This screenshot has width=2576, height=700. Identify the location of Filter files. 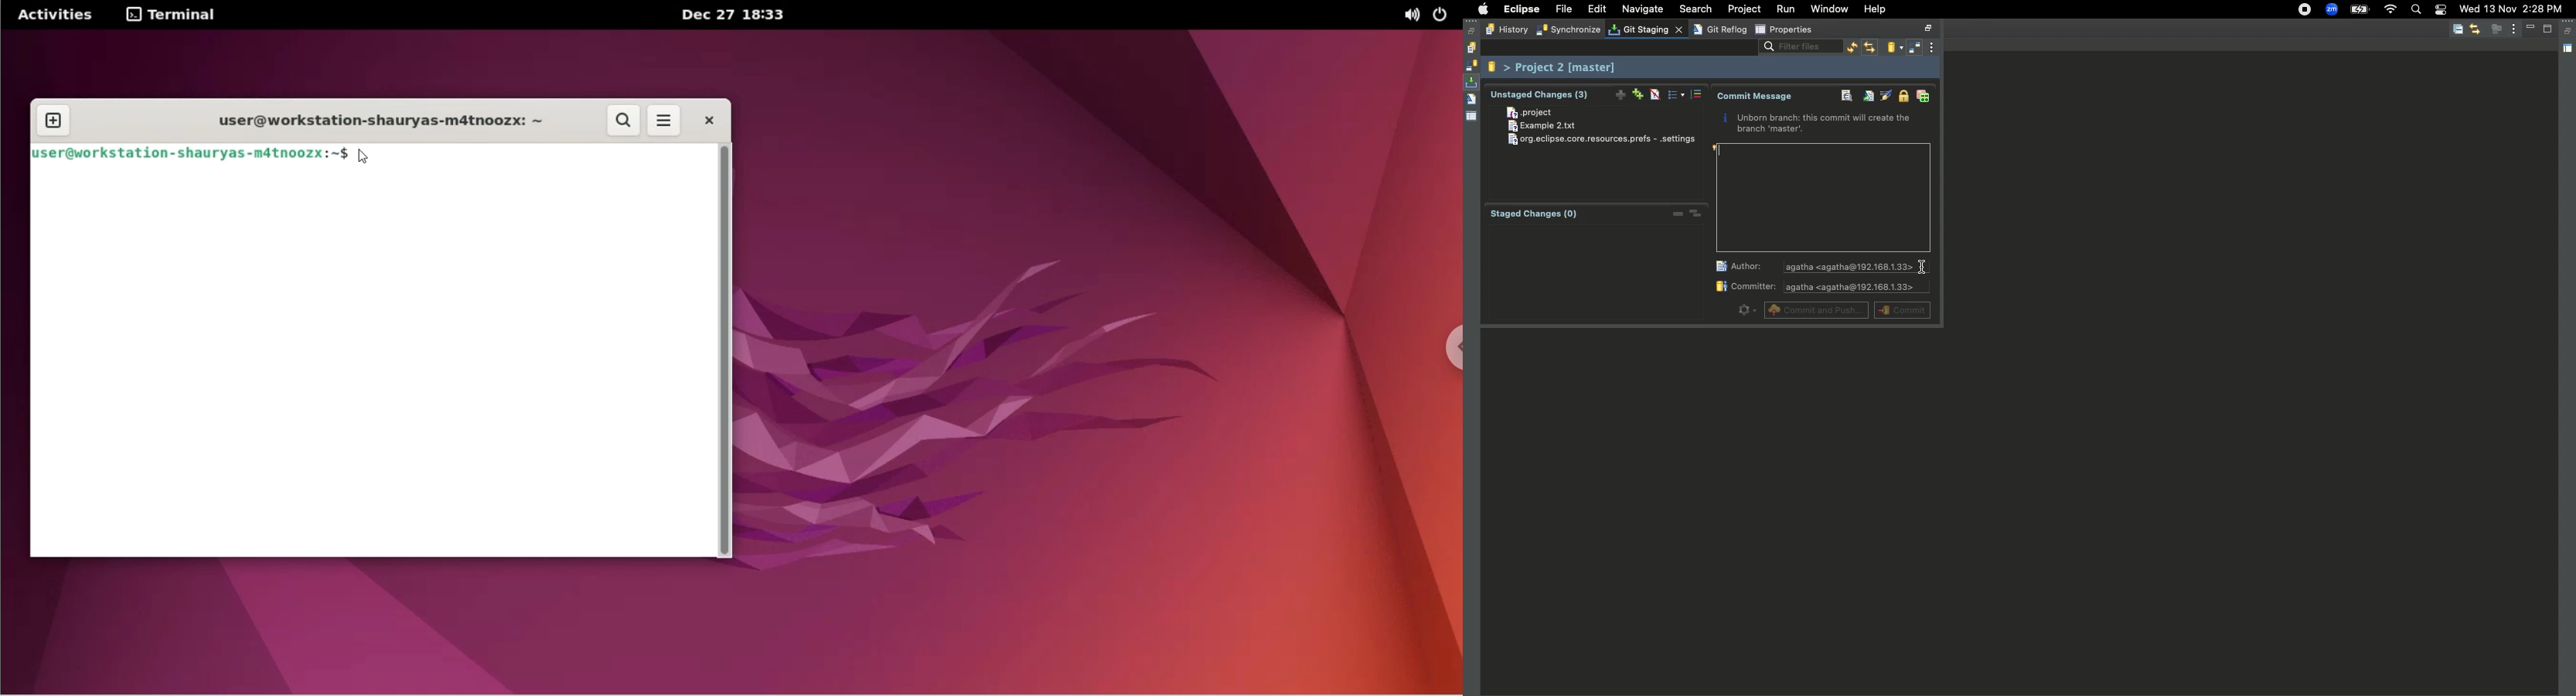
(1795, 48).